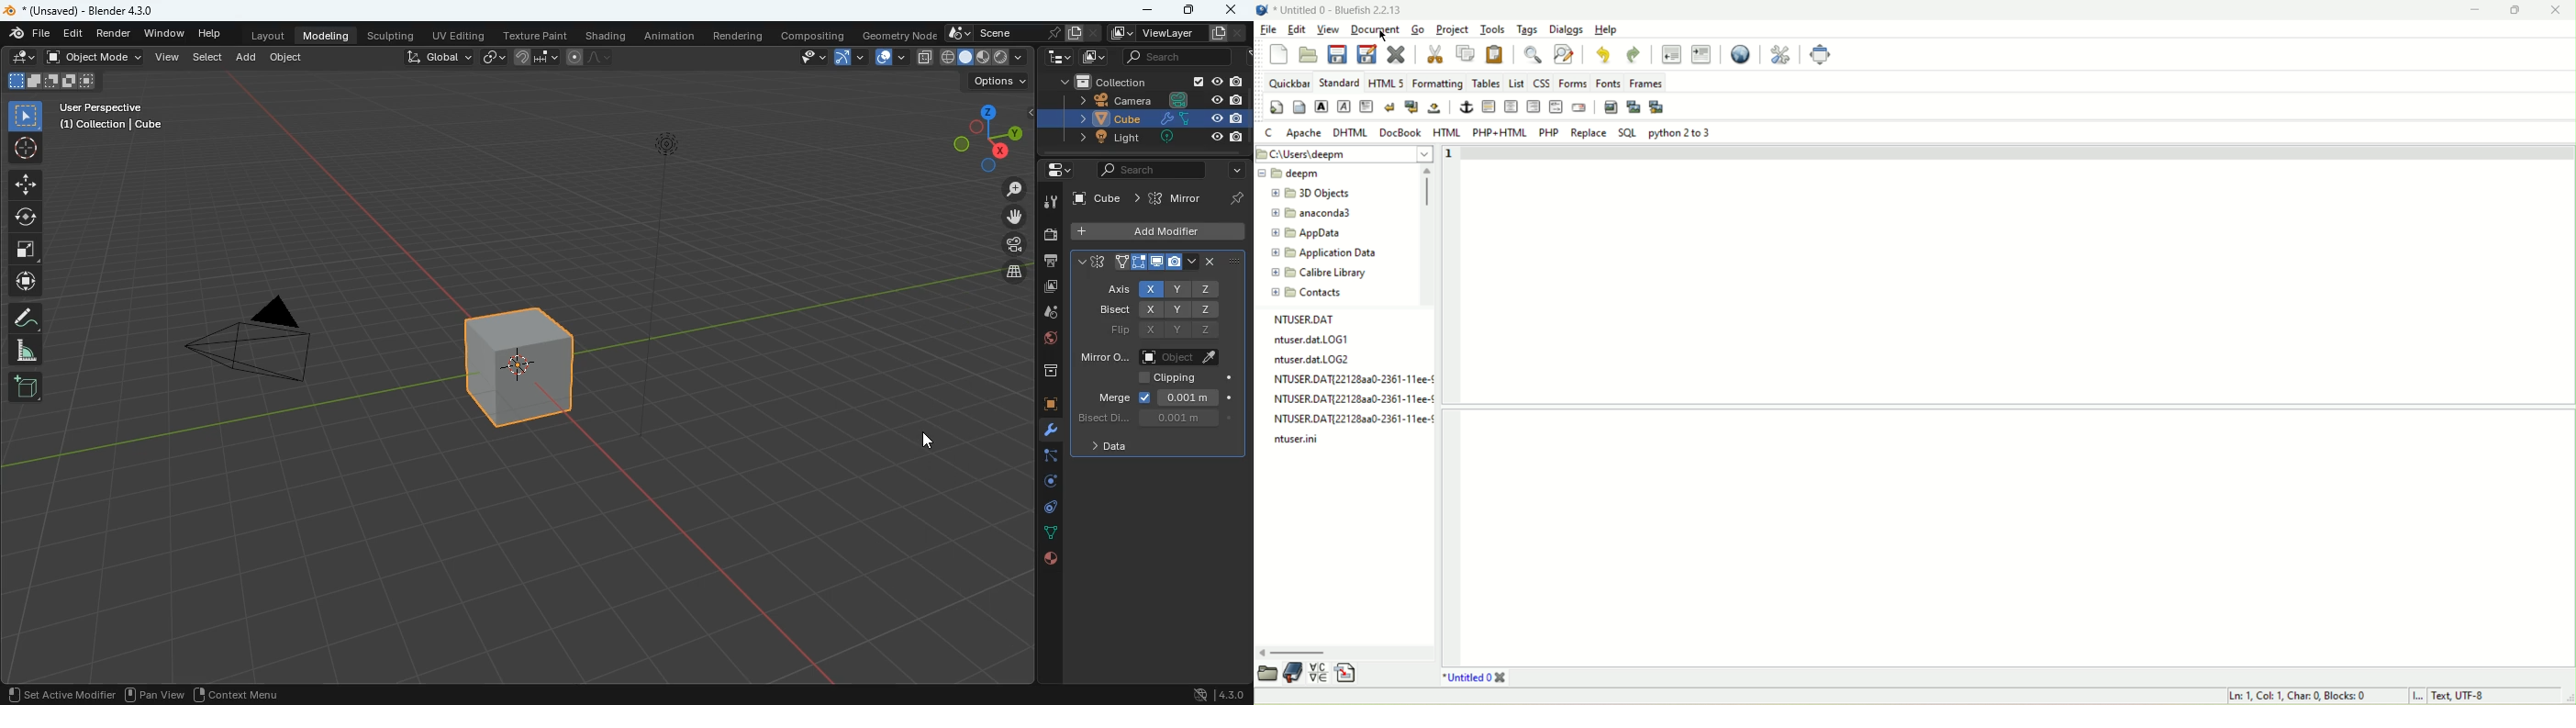 This screenshot has width=2576, height=728. I want to click on collection, so click(1145, 81).